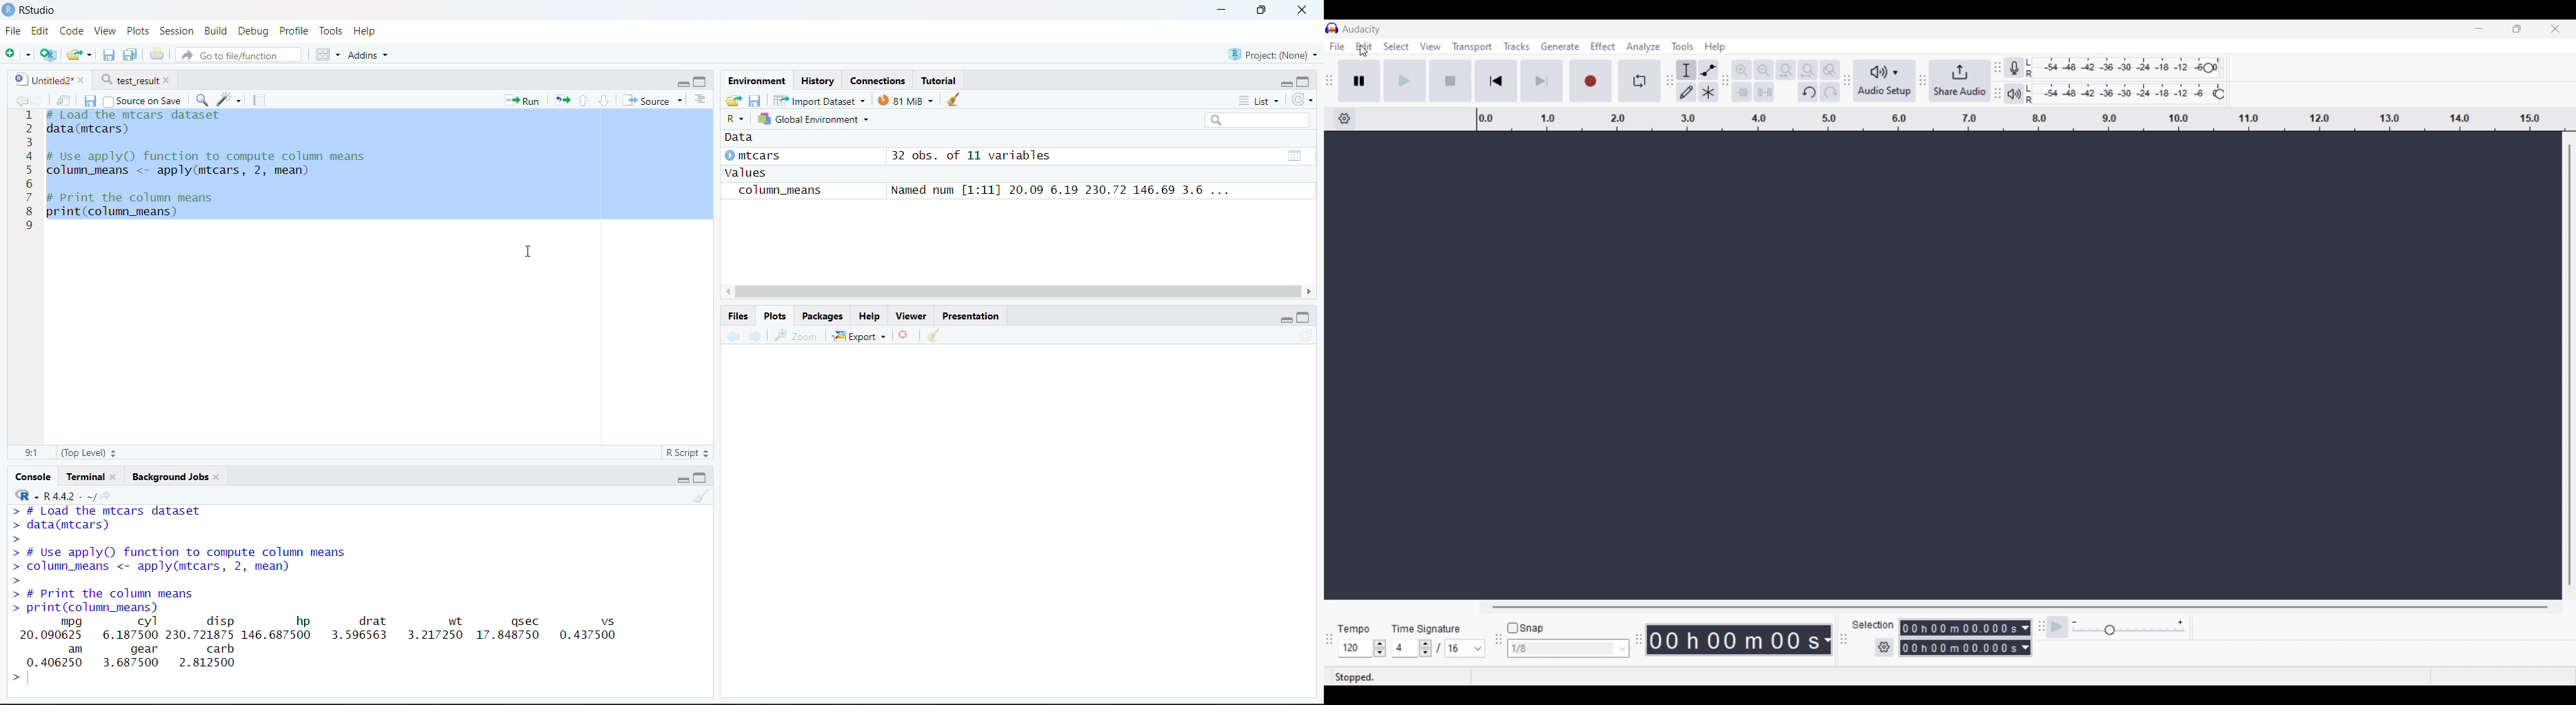  I want to click on File, so click(11, 30).